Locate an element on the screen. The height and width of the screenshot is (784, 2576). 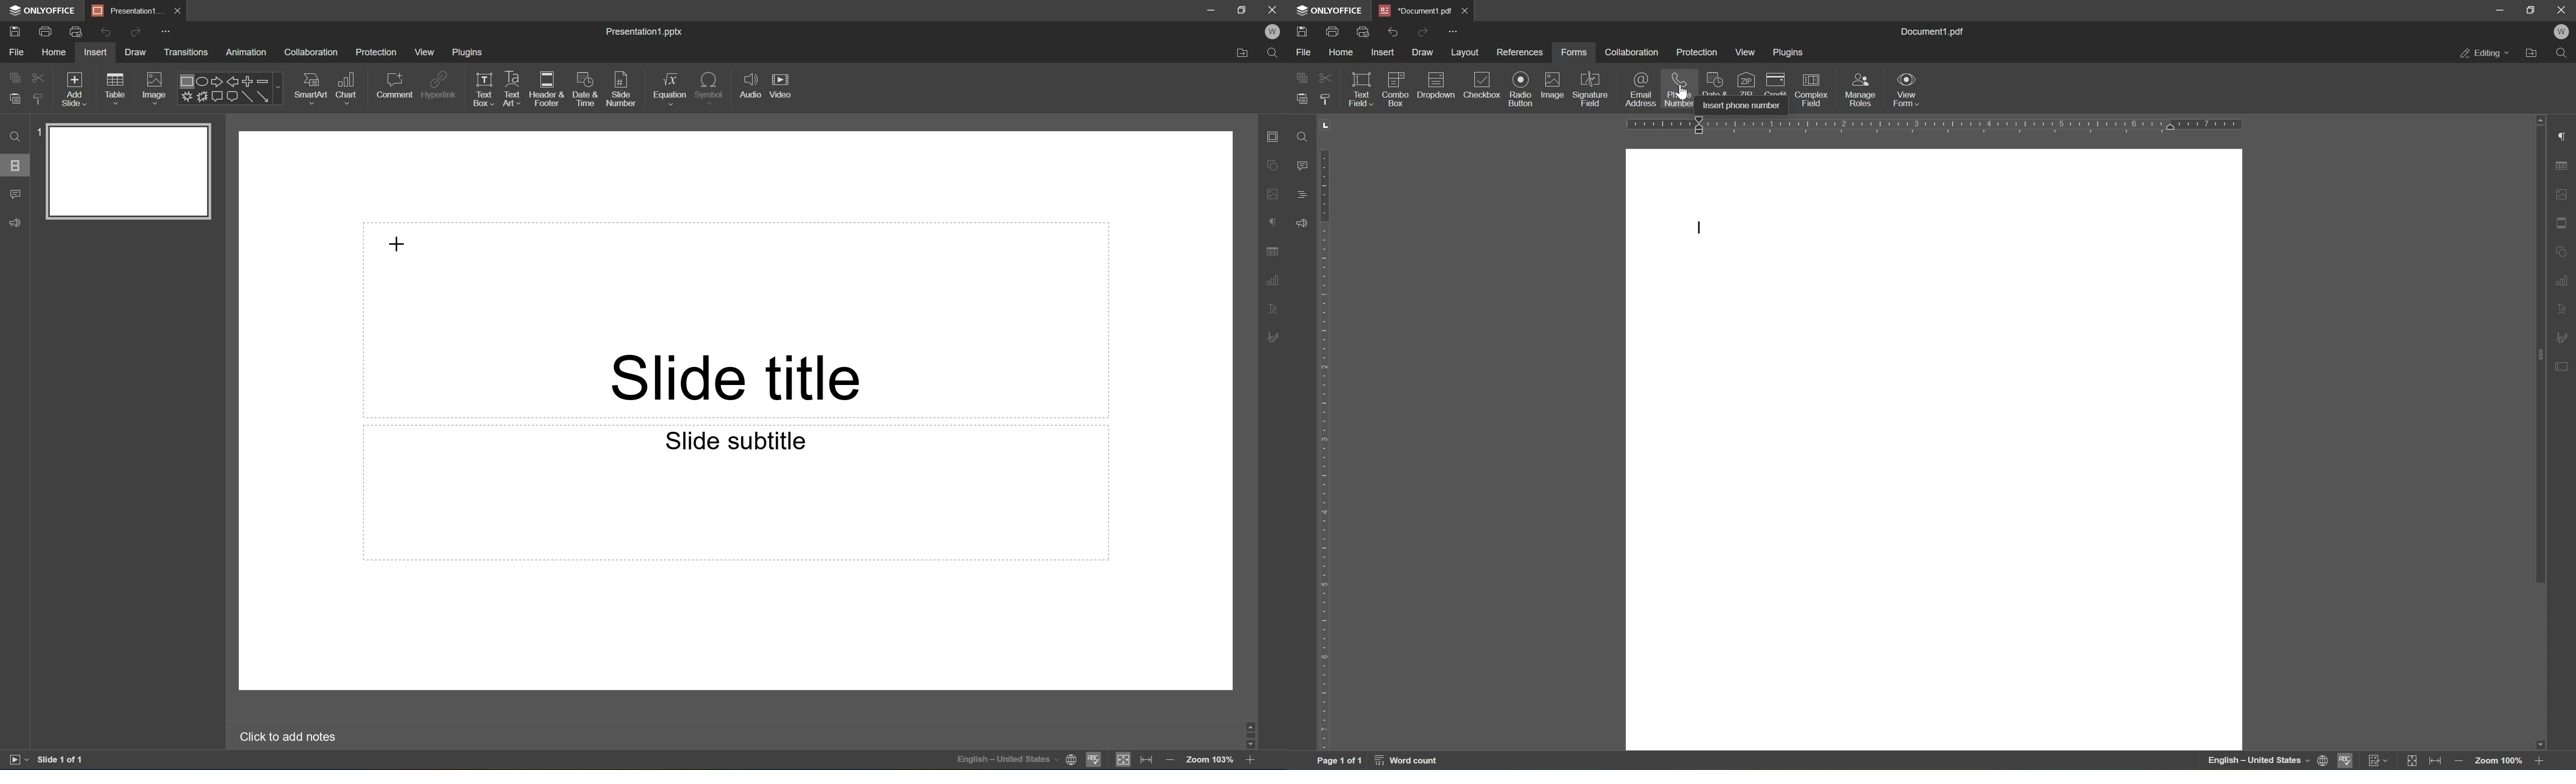
Minus is located at coordinates (269, 80).